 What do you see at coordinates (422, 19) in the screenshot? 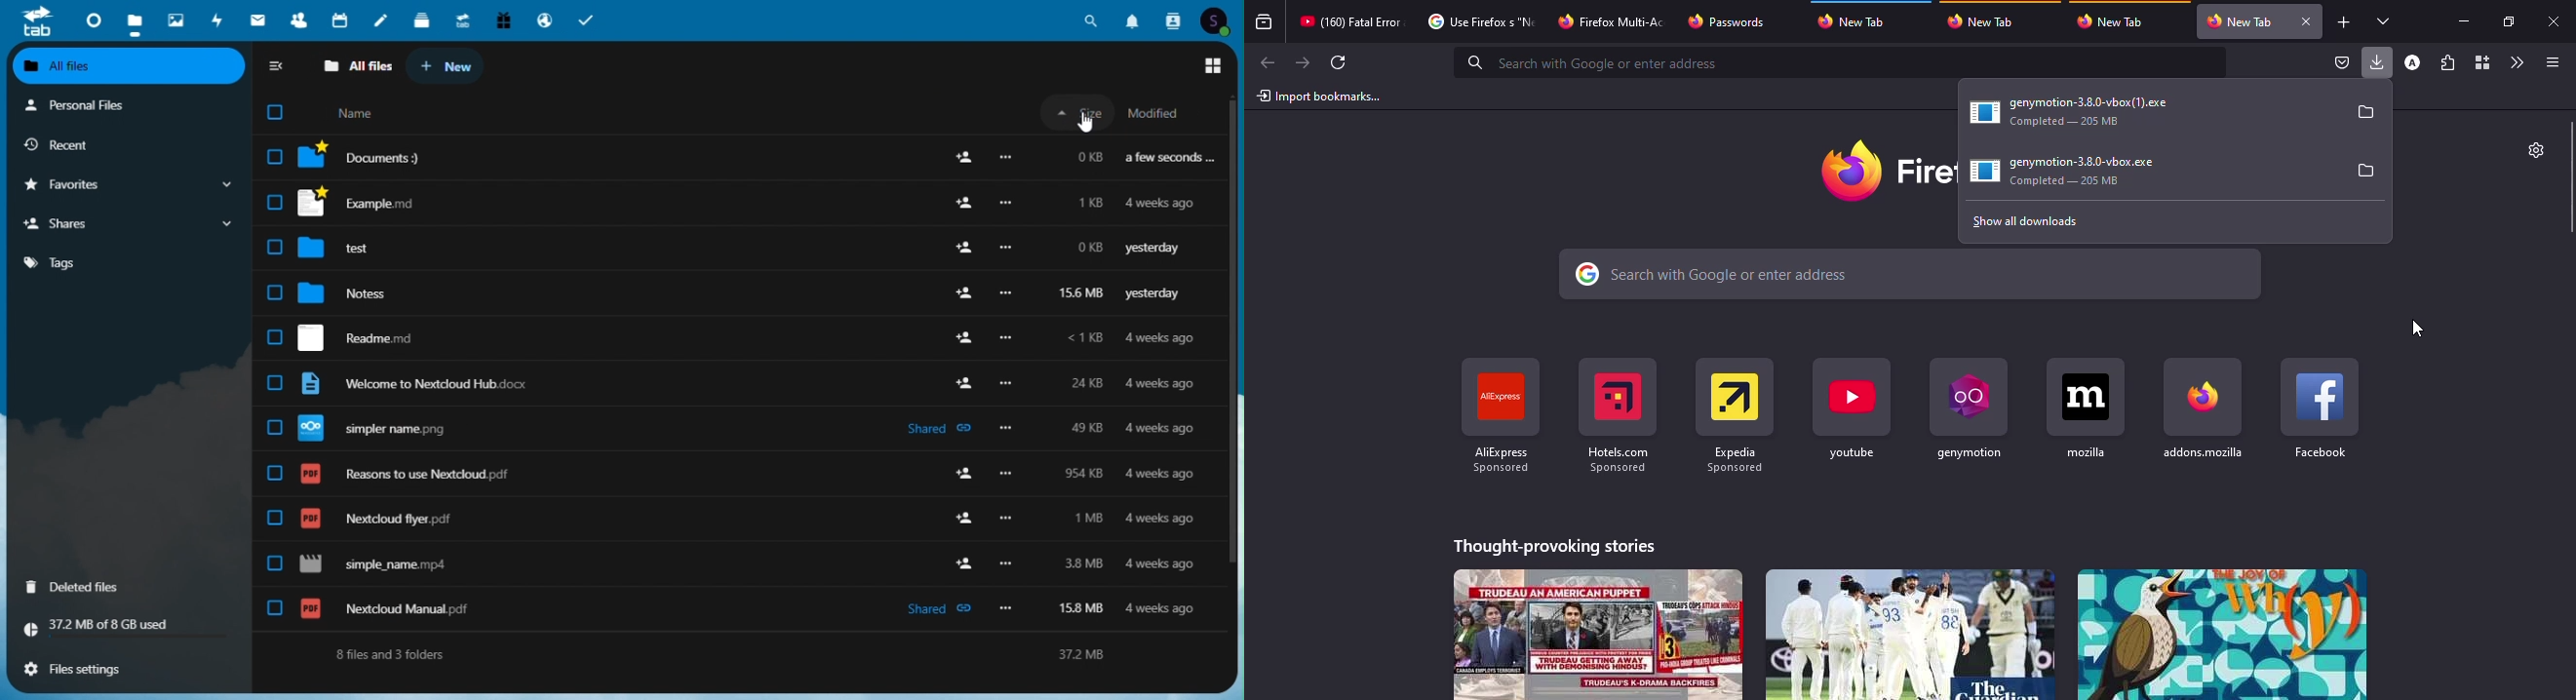
I see `deck` at bounding box center [422, 19].